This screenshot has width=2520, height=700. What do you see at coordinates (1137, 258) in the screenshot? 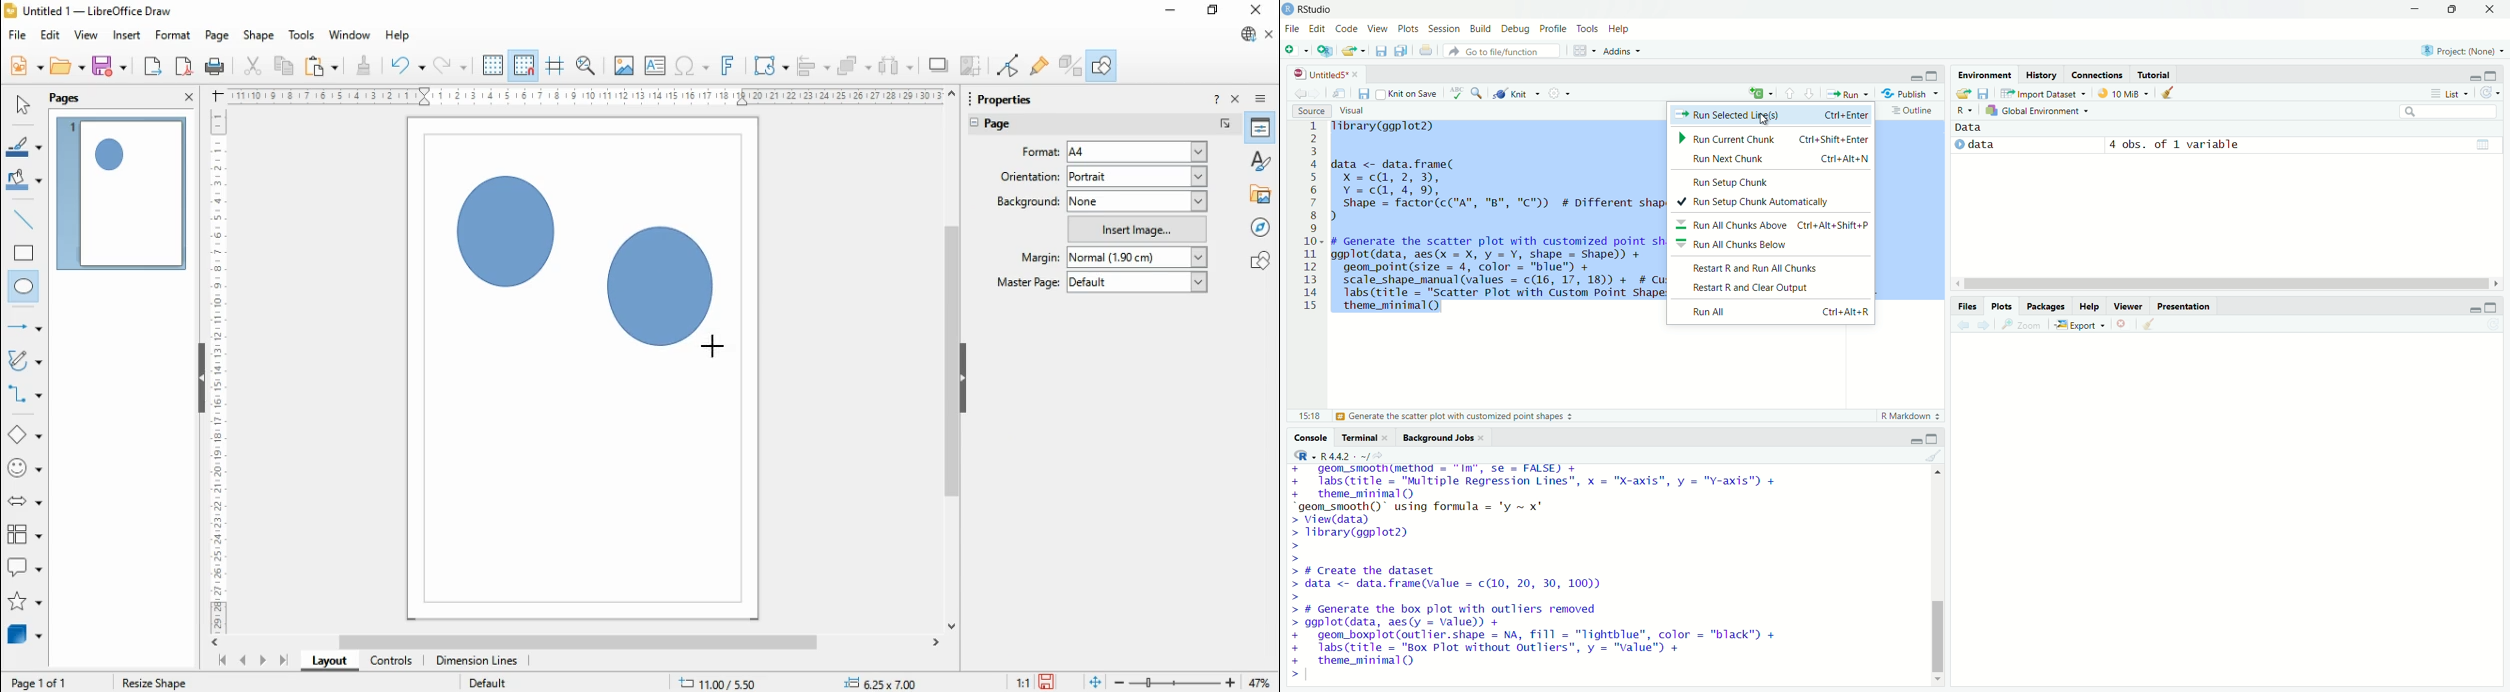
I see `normal` at bounding box center [1137, 258].